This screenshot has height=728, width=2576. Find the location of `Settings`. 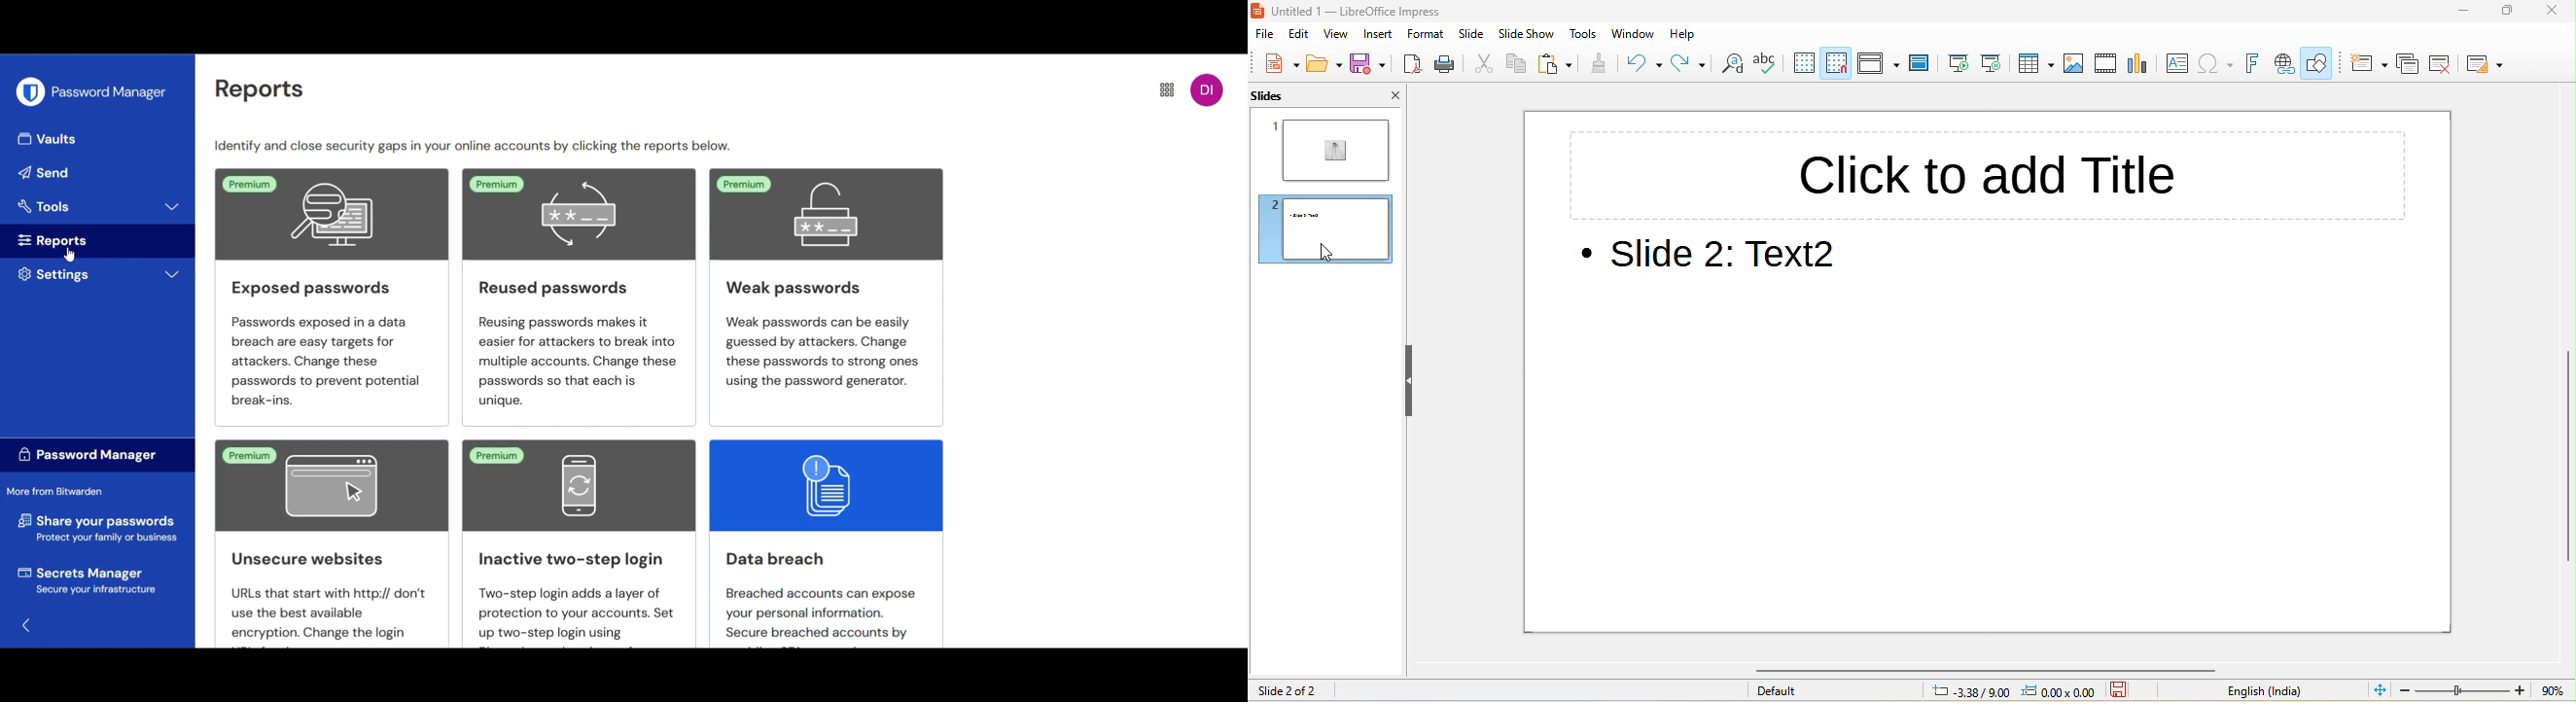

Settings is located at coordinates (97, 274).